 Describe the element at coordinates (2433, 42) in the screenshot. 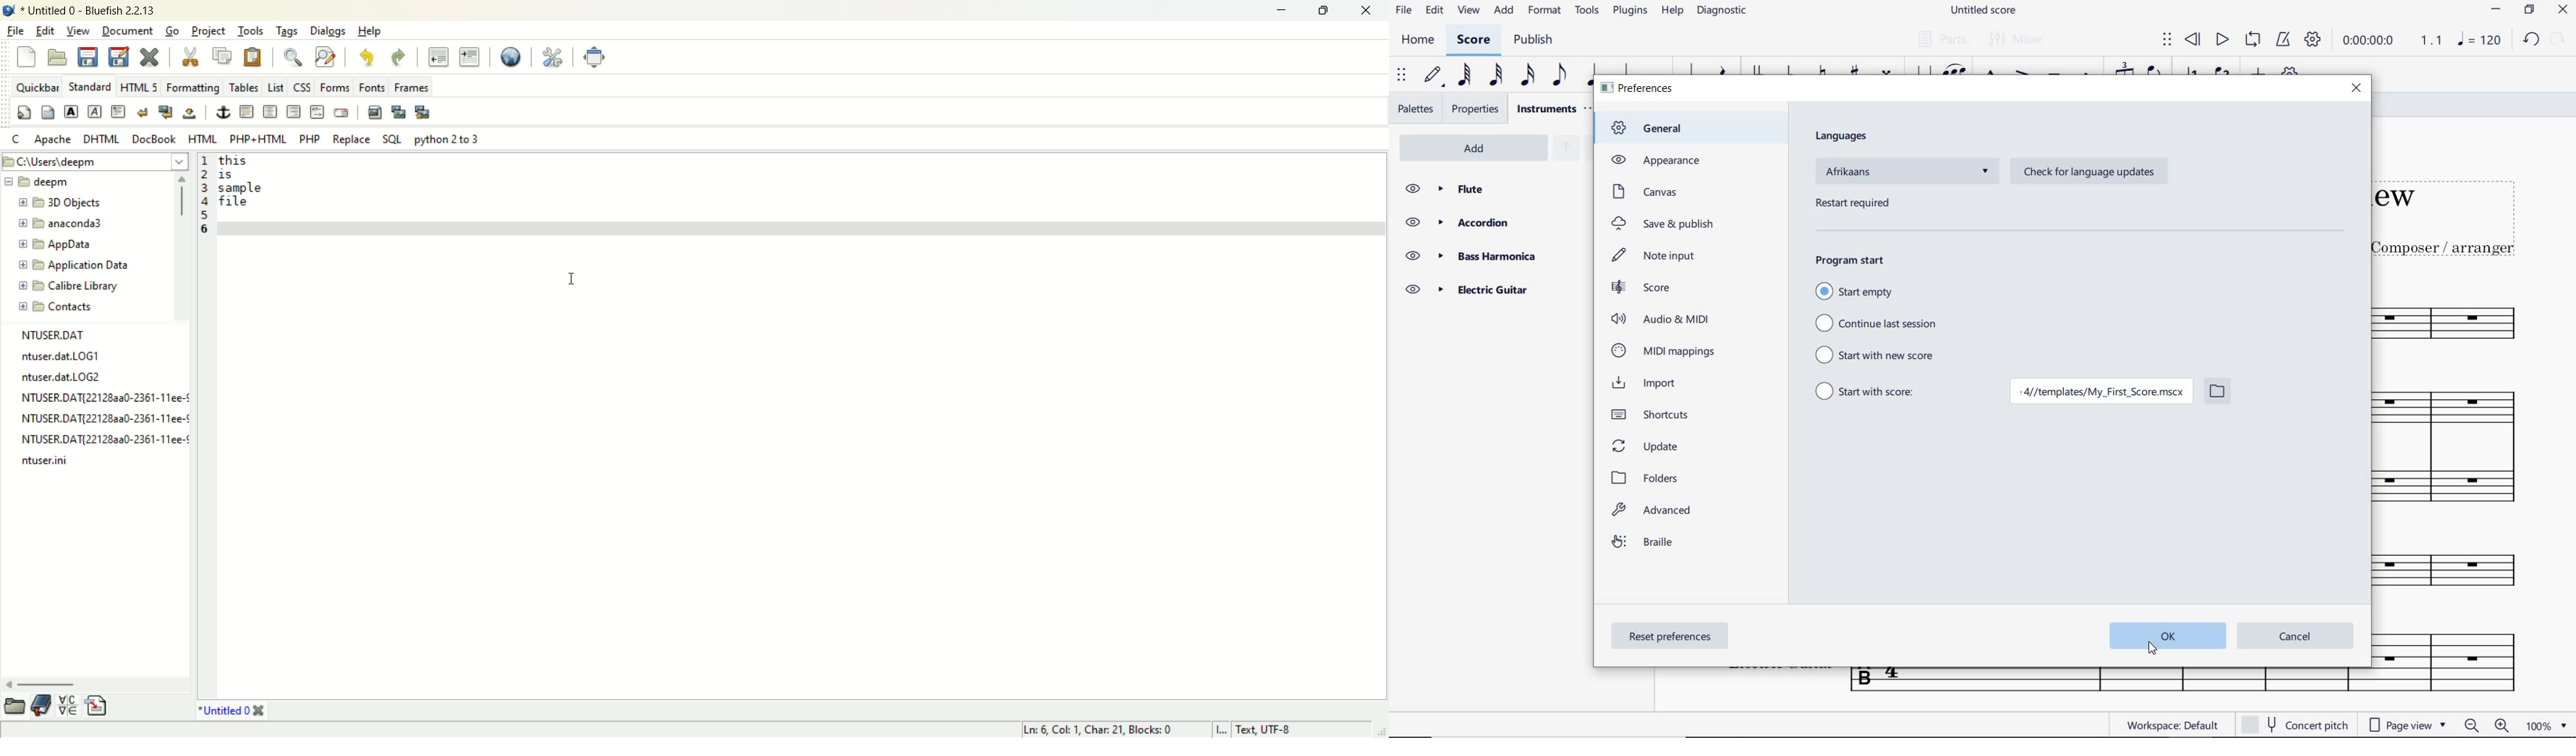

I see `Playback speed` at that location.